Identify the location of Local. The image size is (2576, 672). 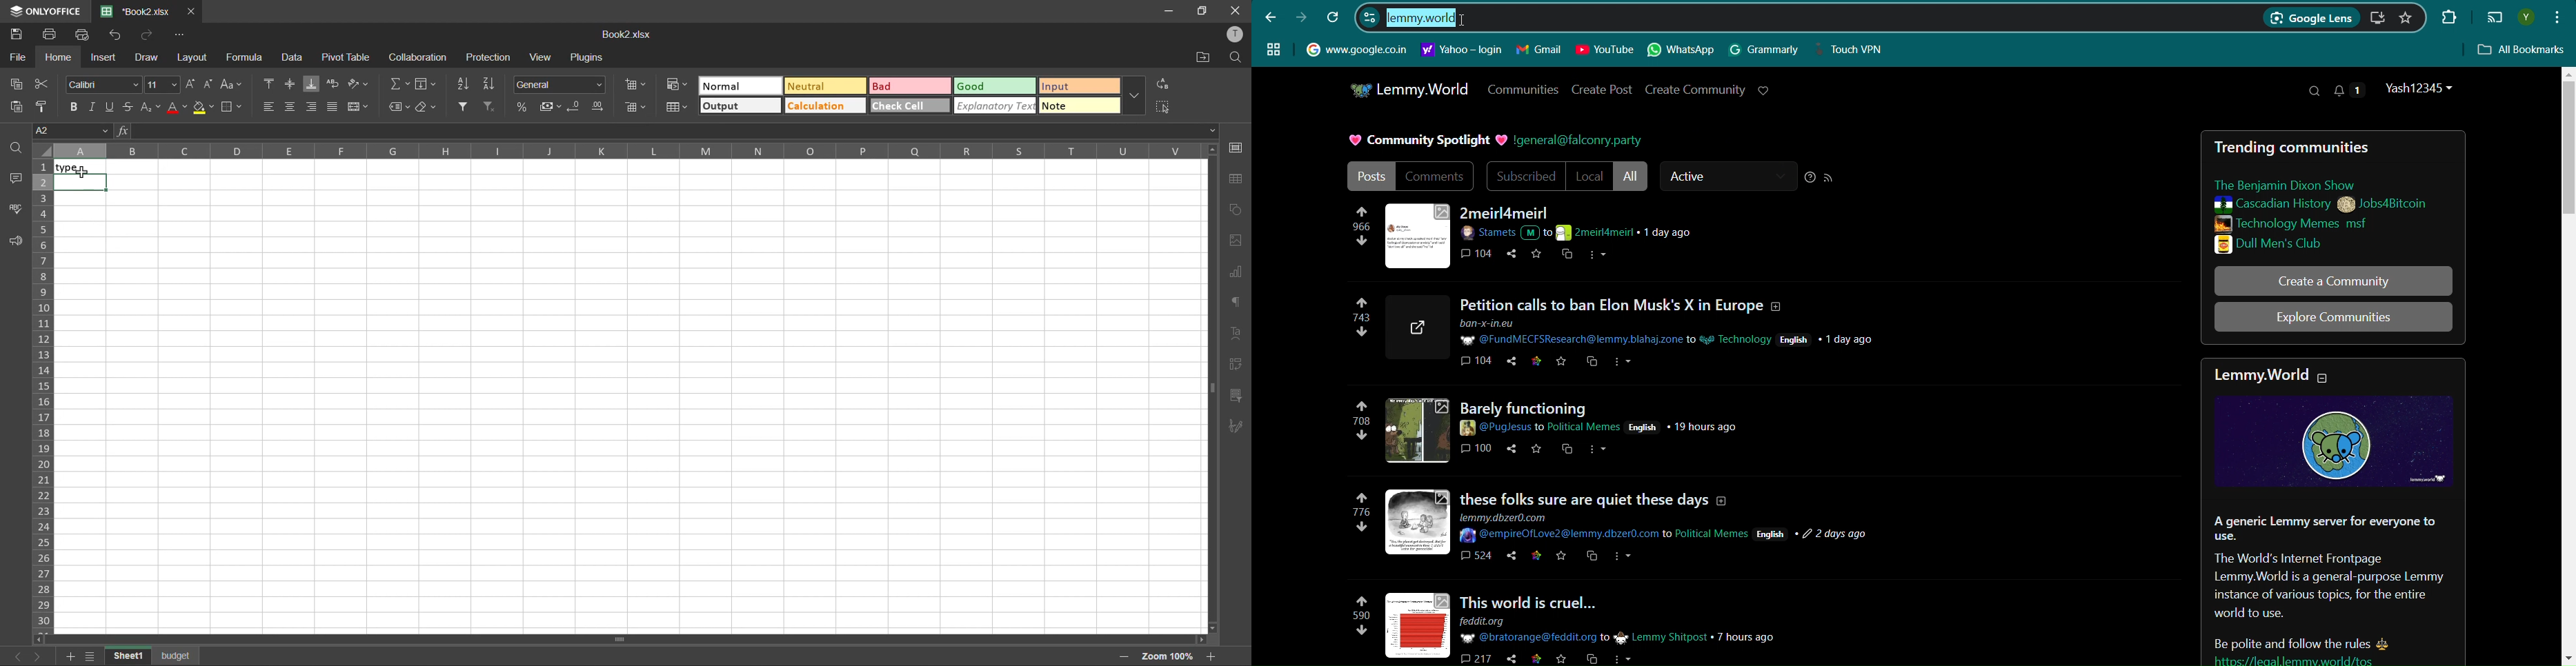
(1589, 176).